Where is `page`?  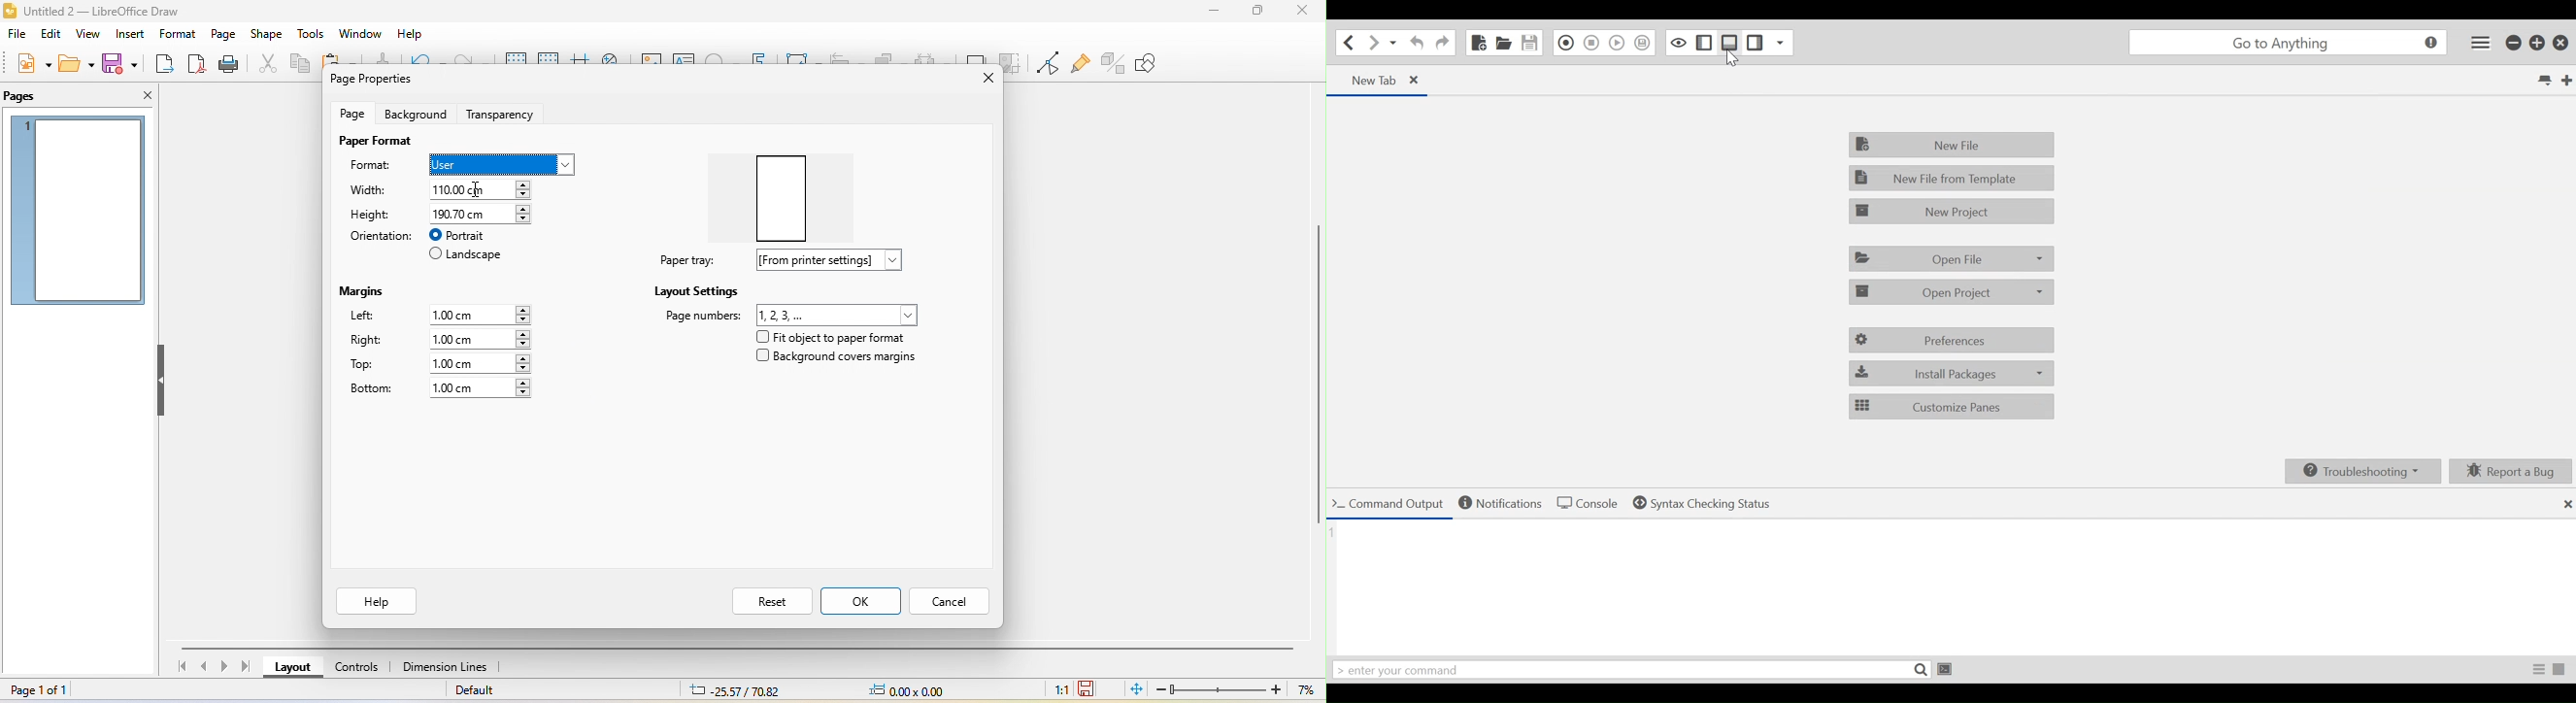 page is located at coordinates (355, 113).